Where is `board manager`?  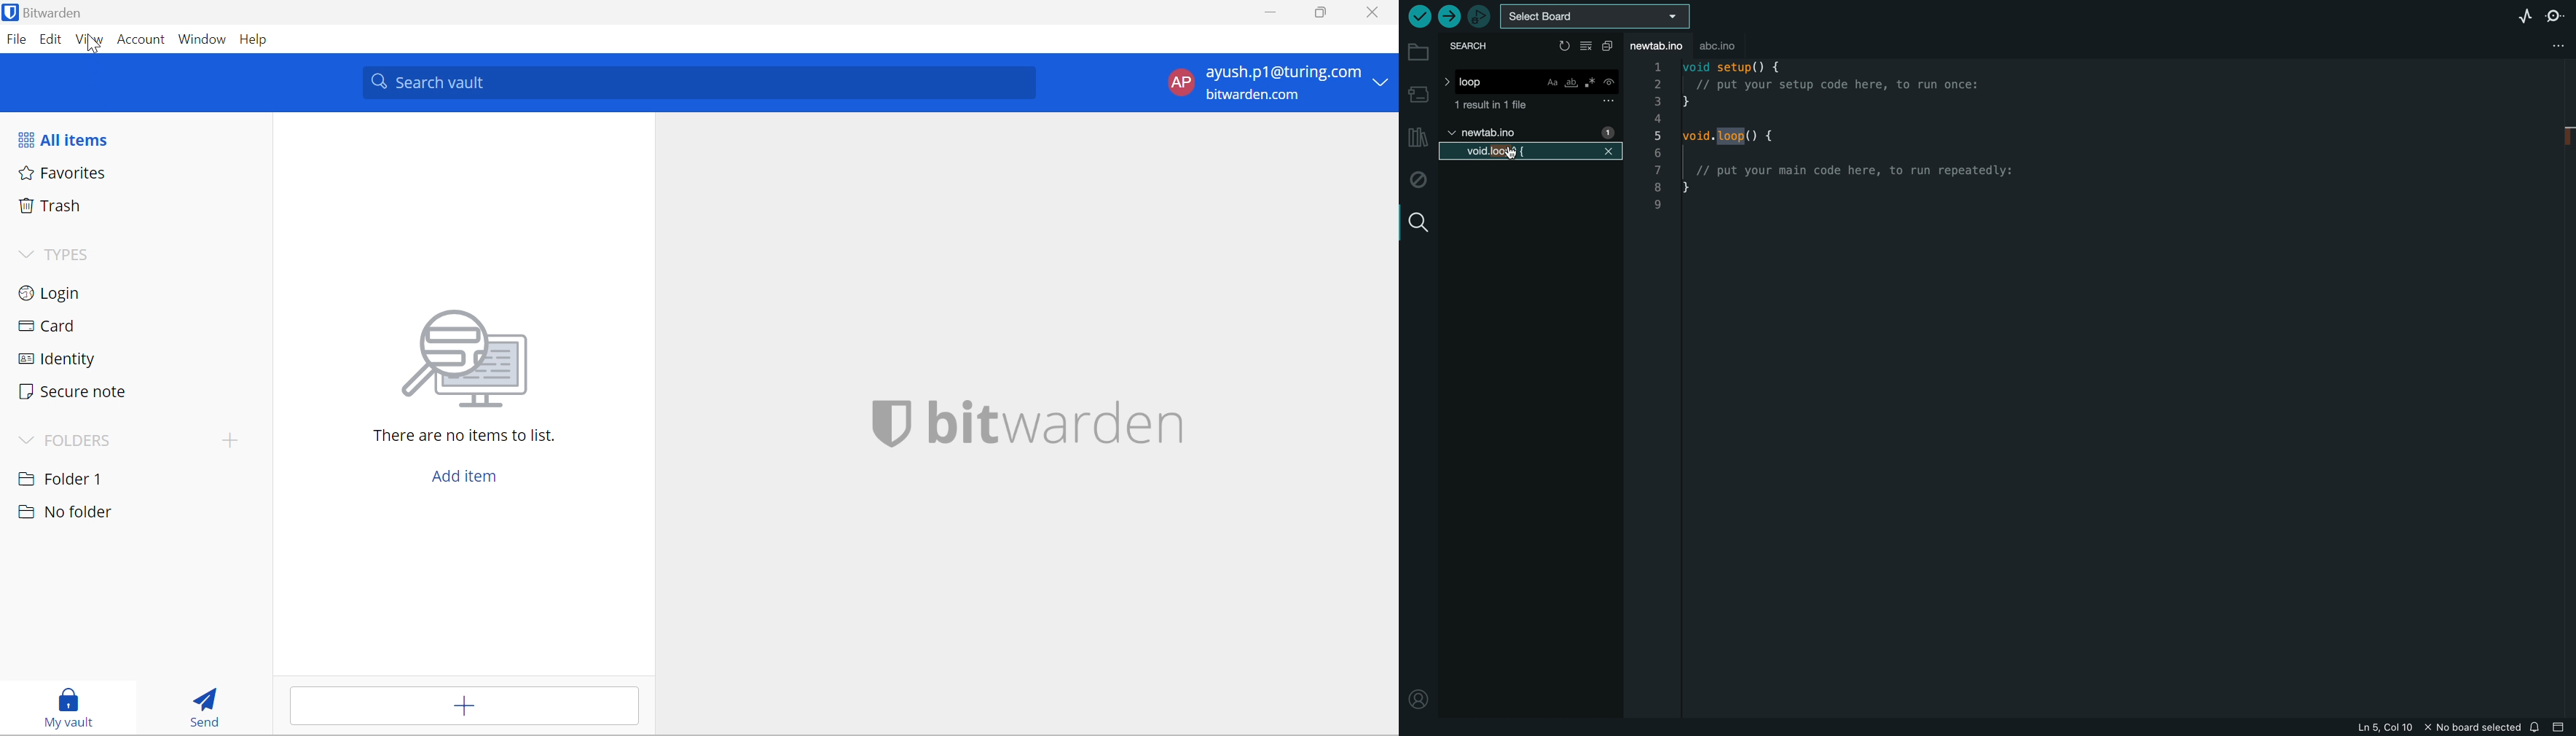
board manager is located at coordinates (1418, 93).